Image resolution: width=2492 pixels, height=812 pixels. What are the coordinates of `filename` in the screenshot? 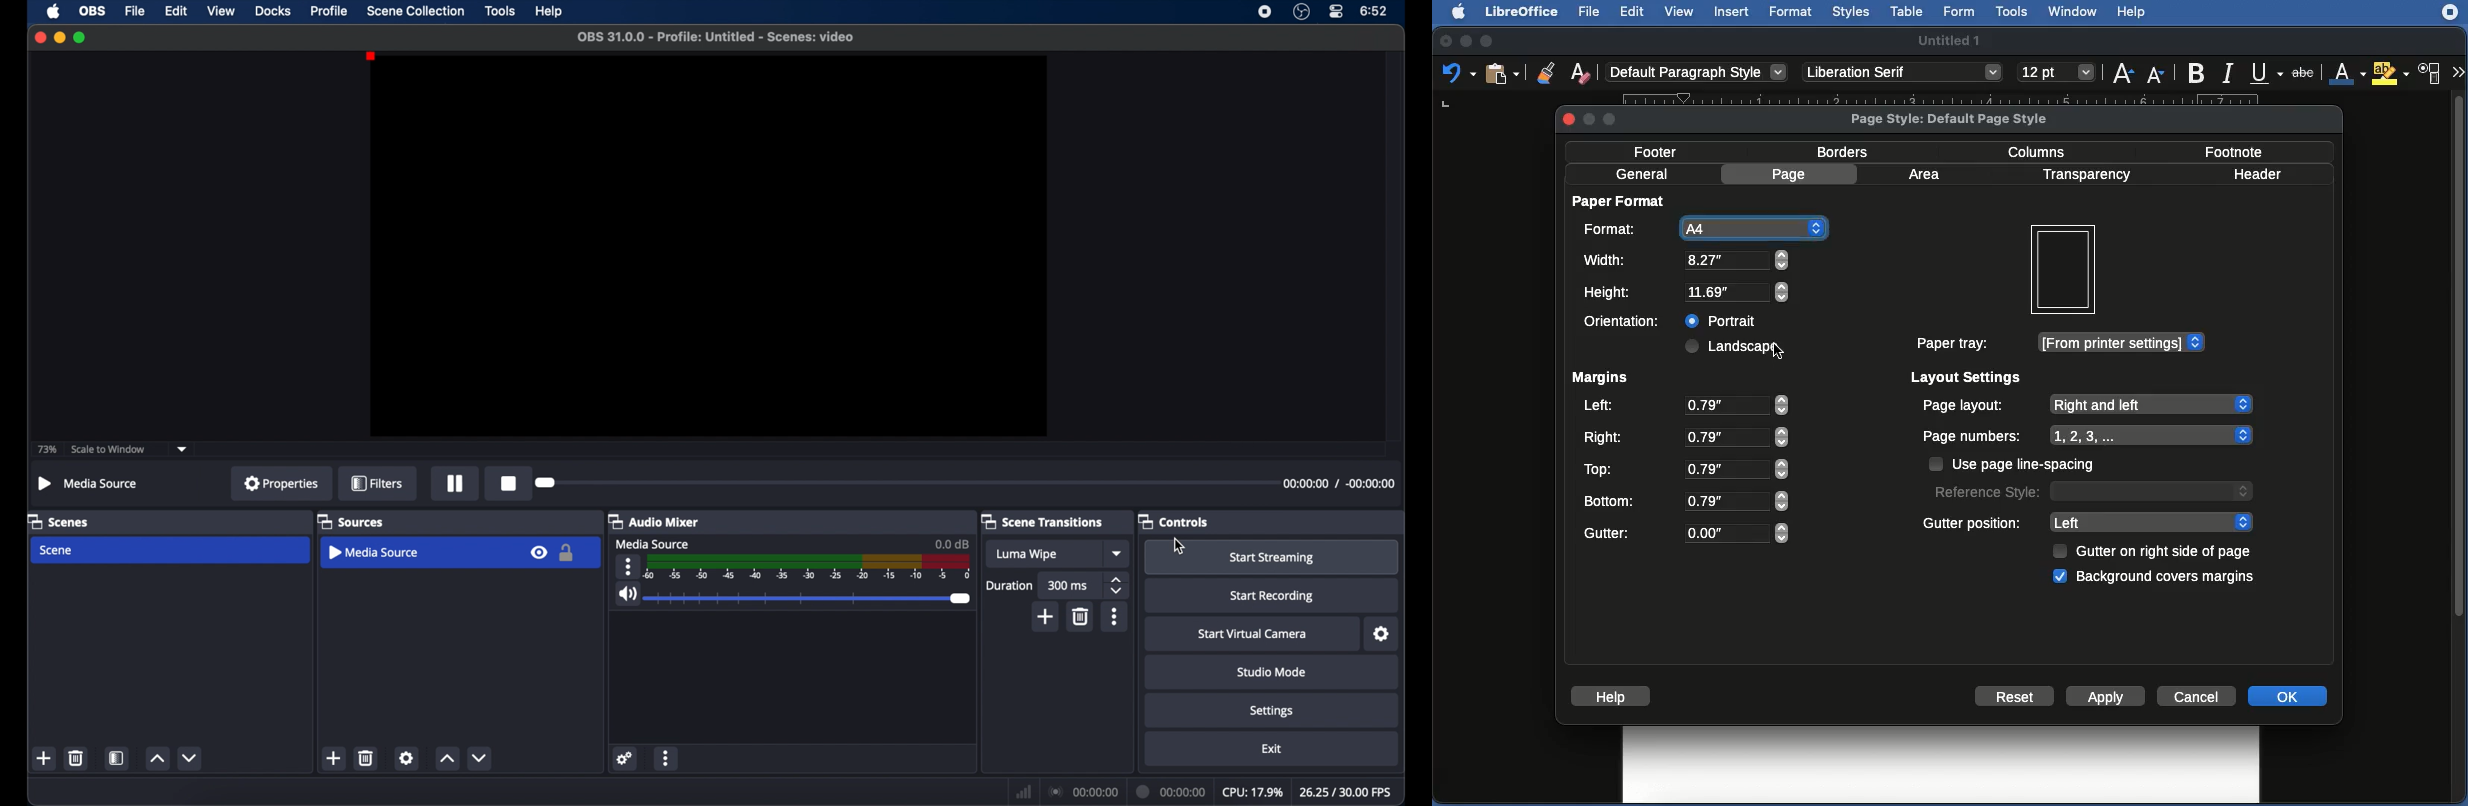 It's located at (717, 37).